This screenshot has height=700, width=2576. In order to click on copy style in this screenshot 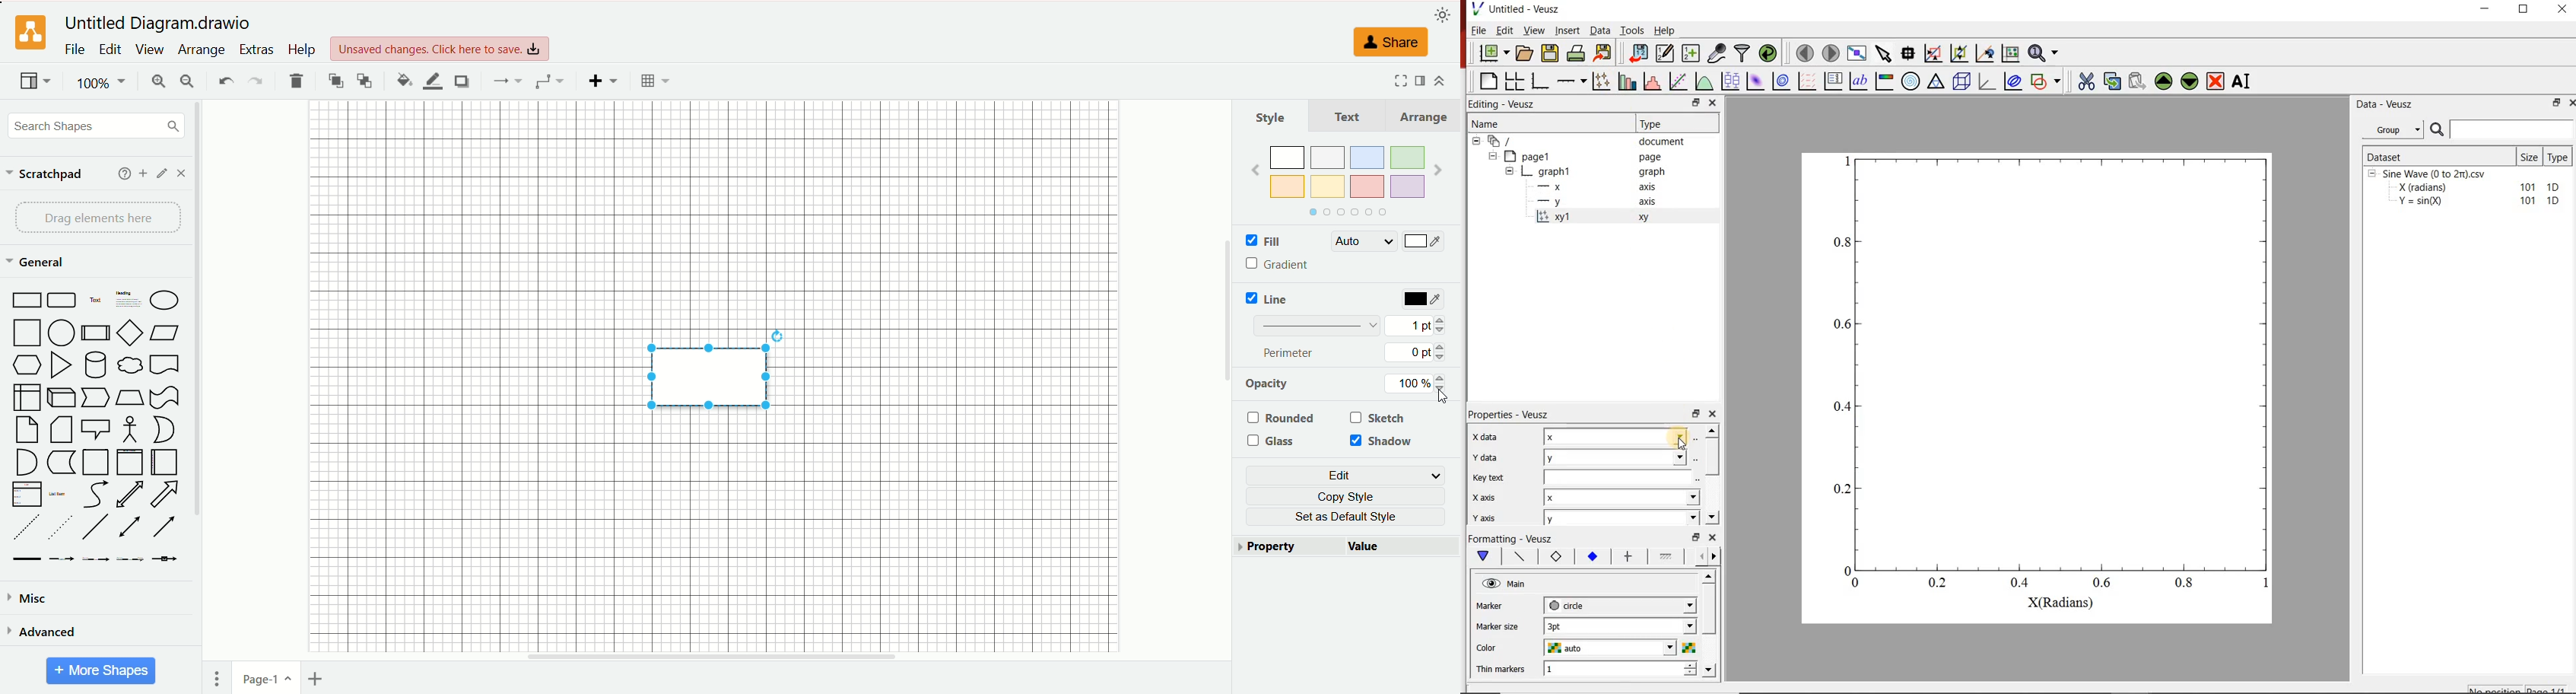, I will do `click(1352, 496)`.